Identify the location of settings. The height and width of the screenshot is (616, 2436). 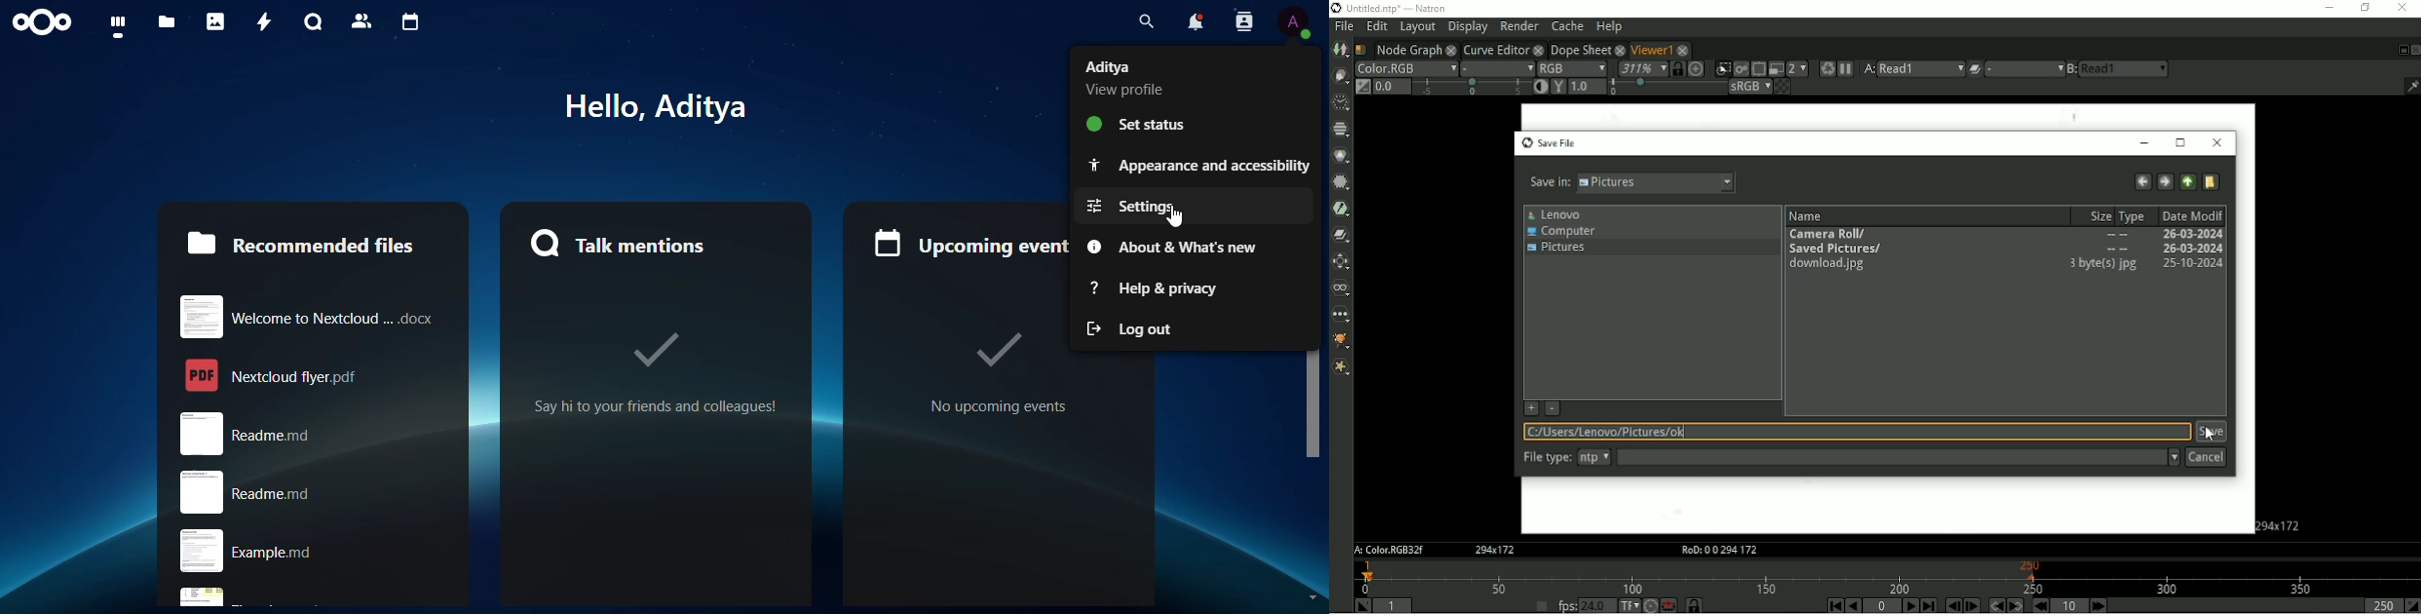
(1154, 207).